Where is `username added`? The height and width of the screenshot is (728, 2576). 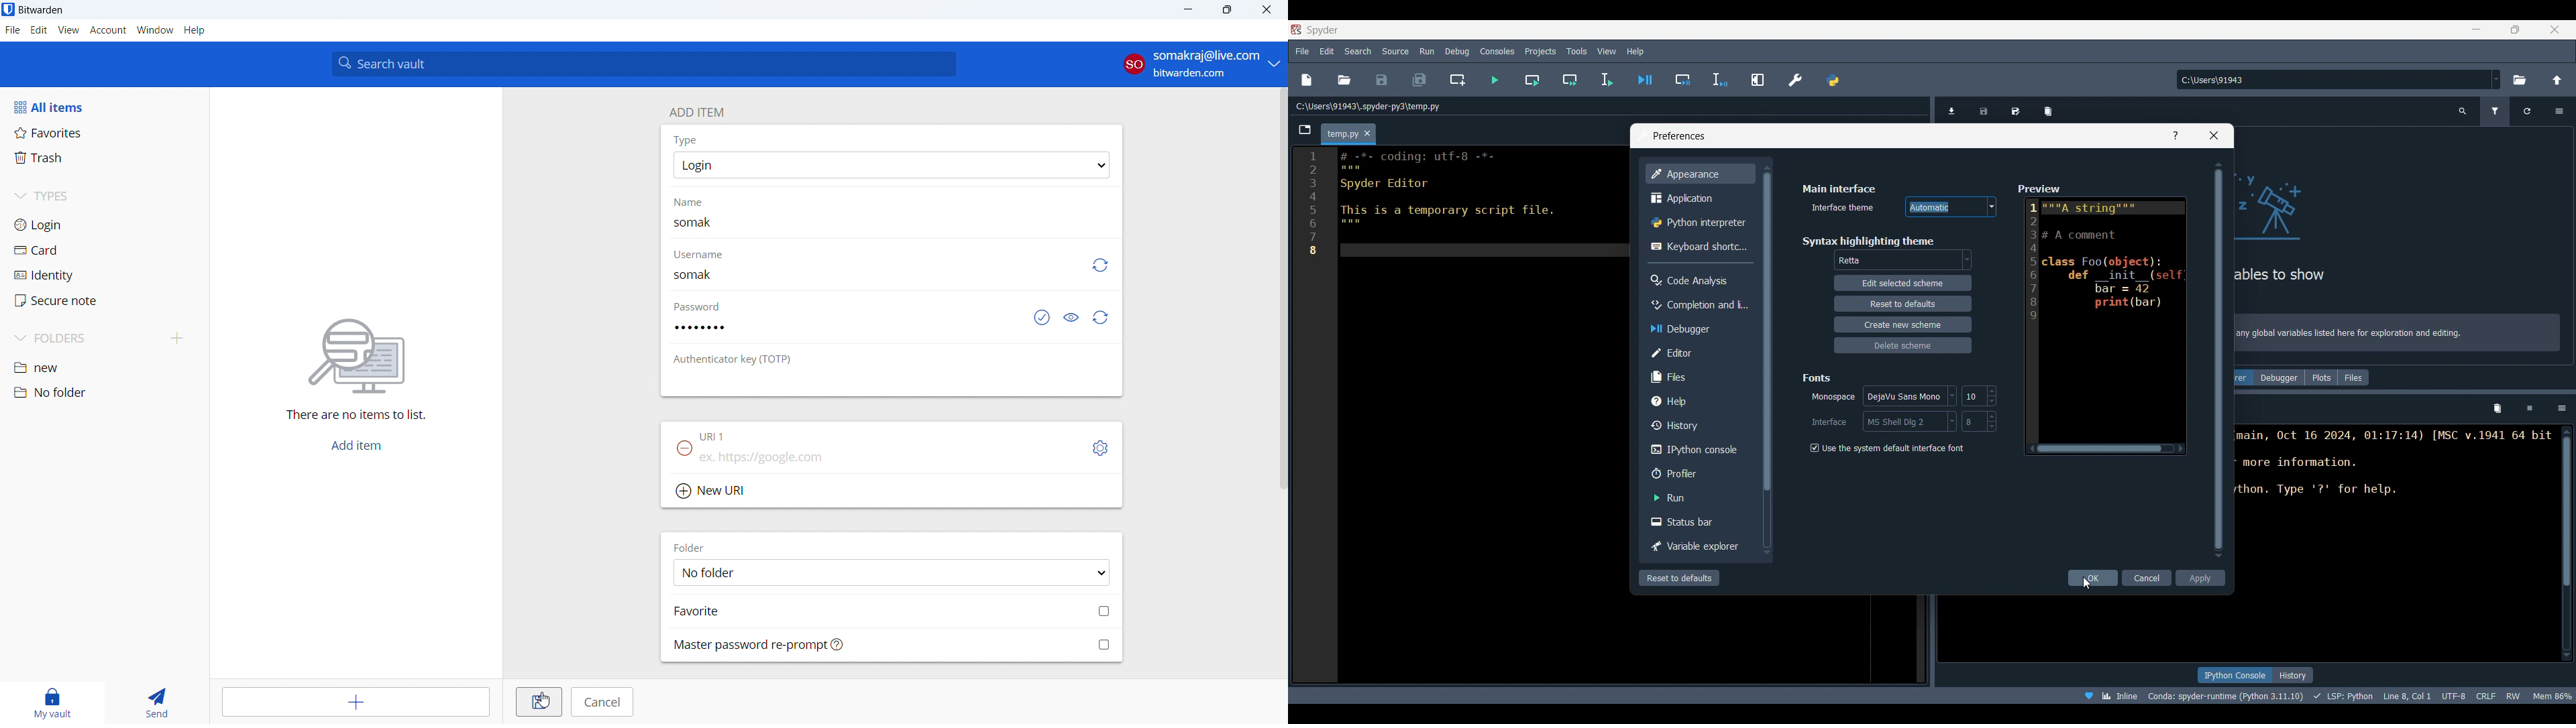
username added is located at coordinates (695, 276).